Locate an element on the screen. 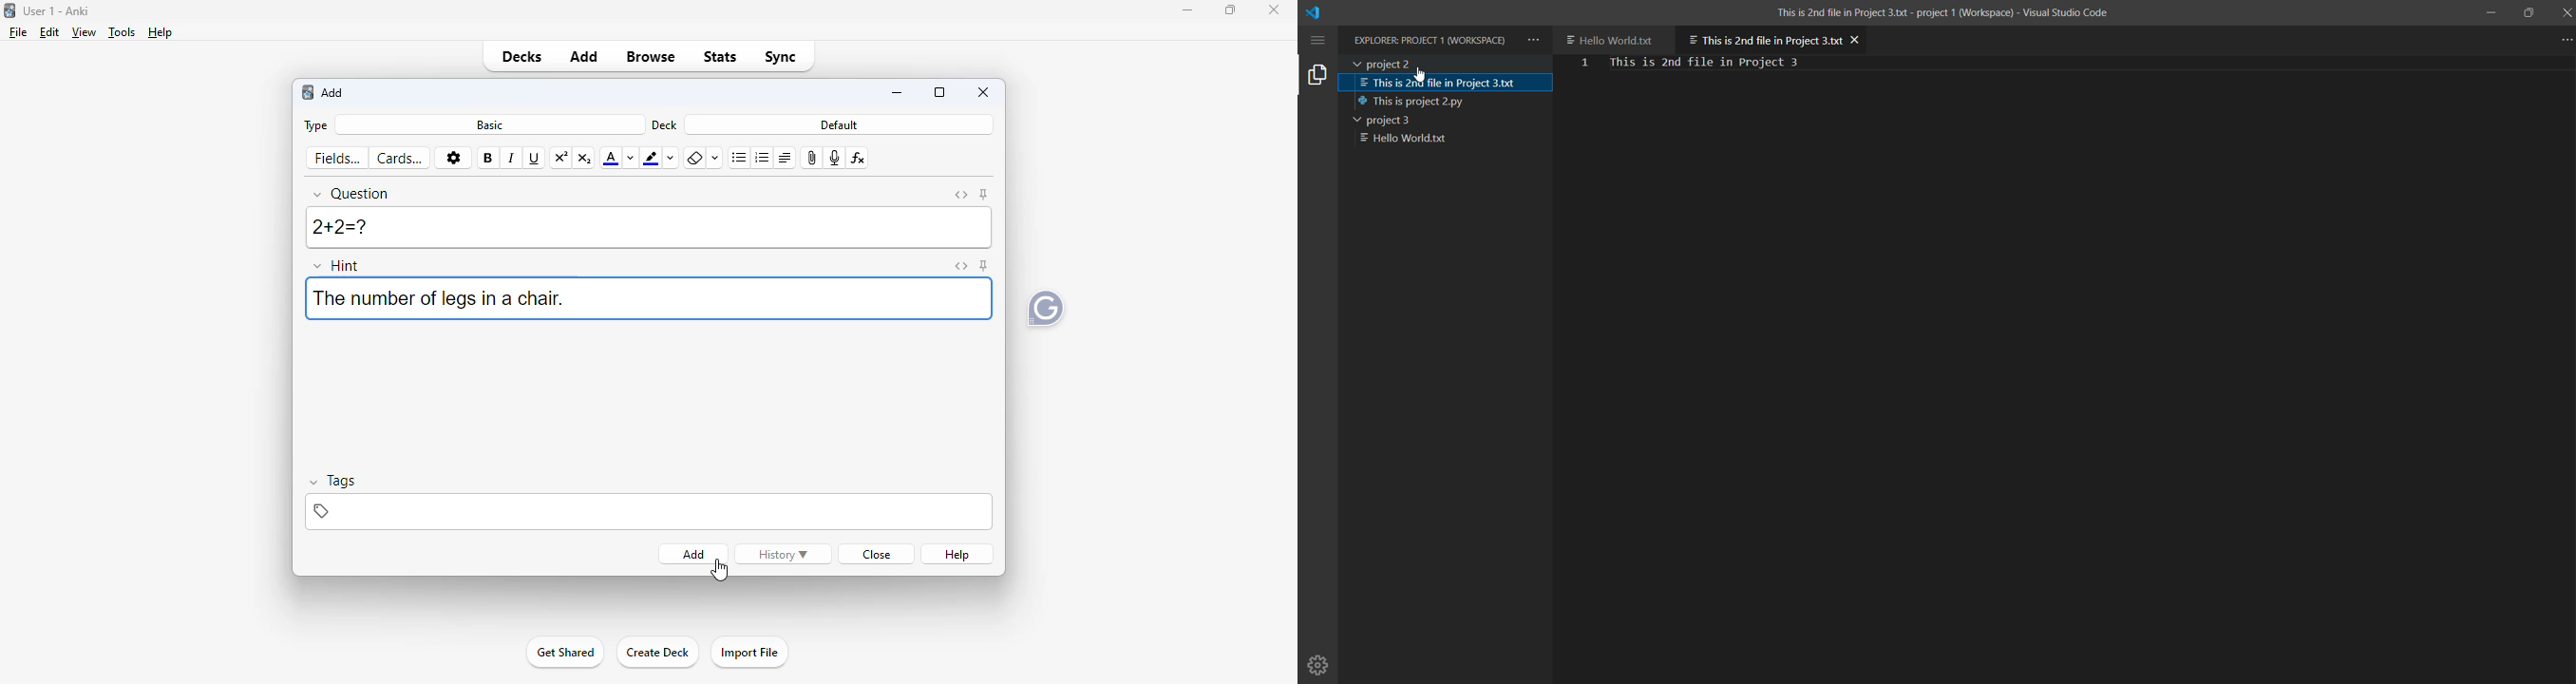  unordered list is located at coordinates (739, 159).